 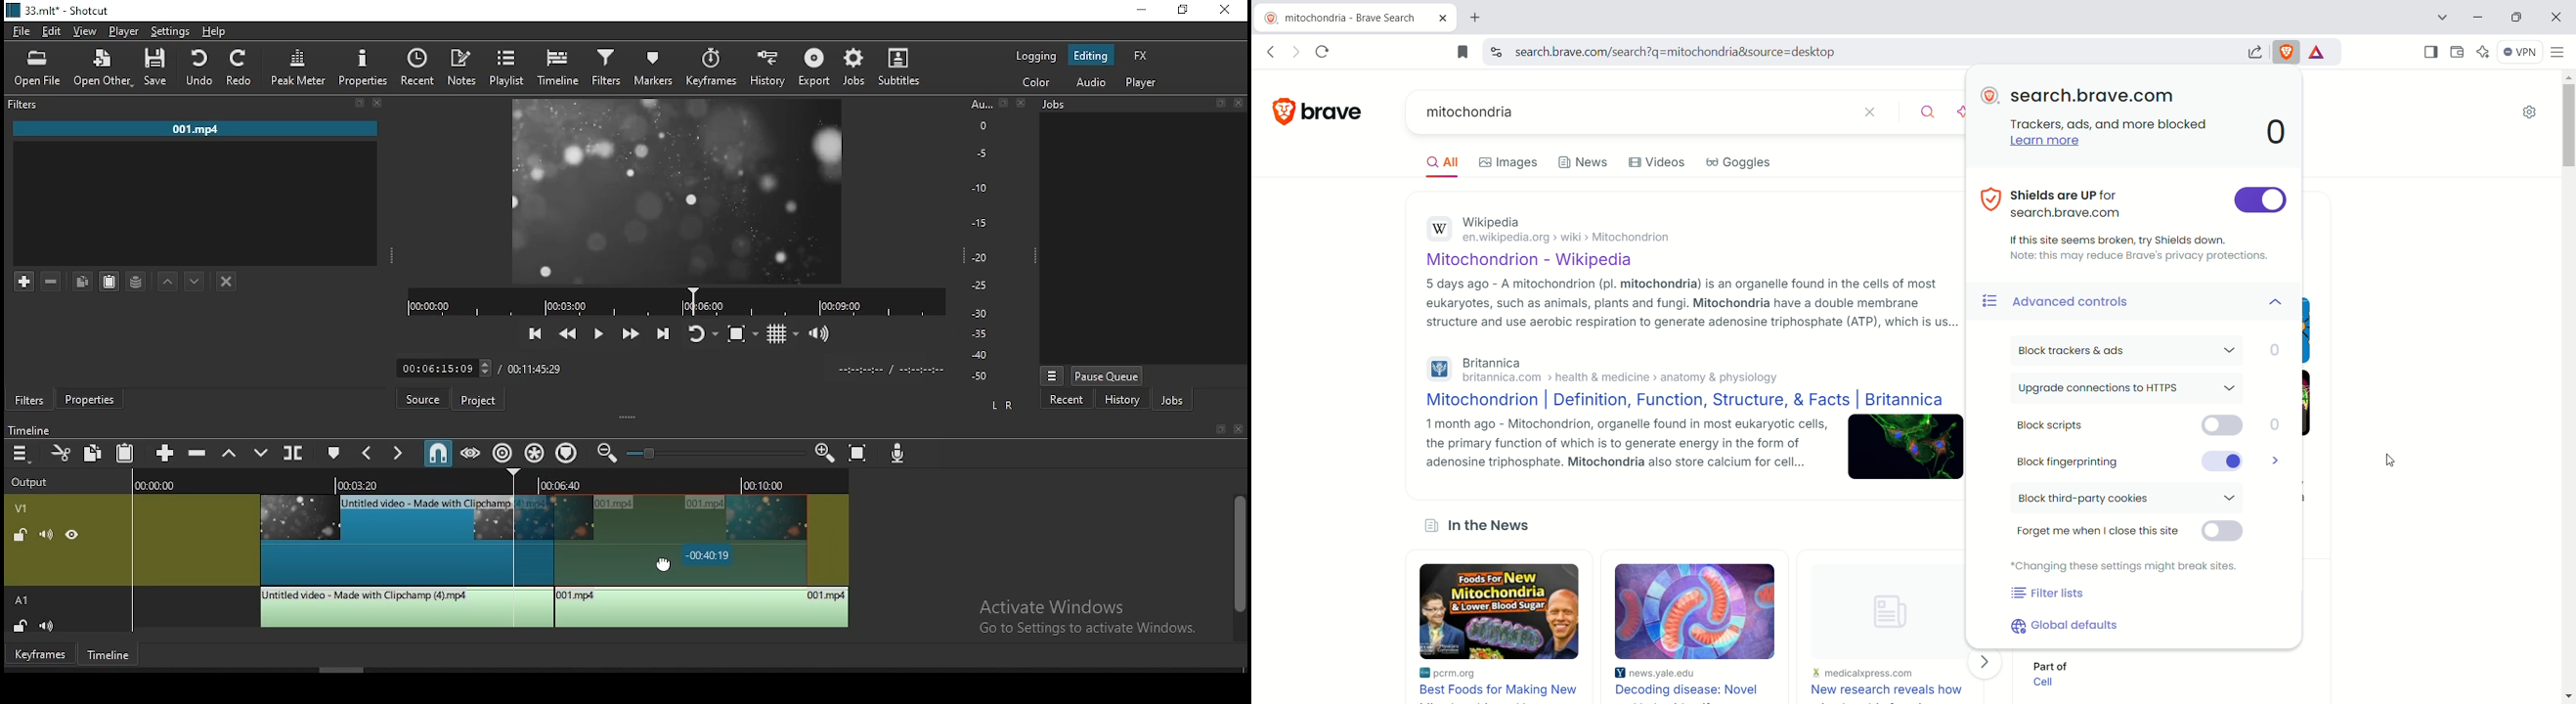 I want to click on skip to next point, so click(x=663, y=334).